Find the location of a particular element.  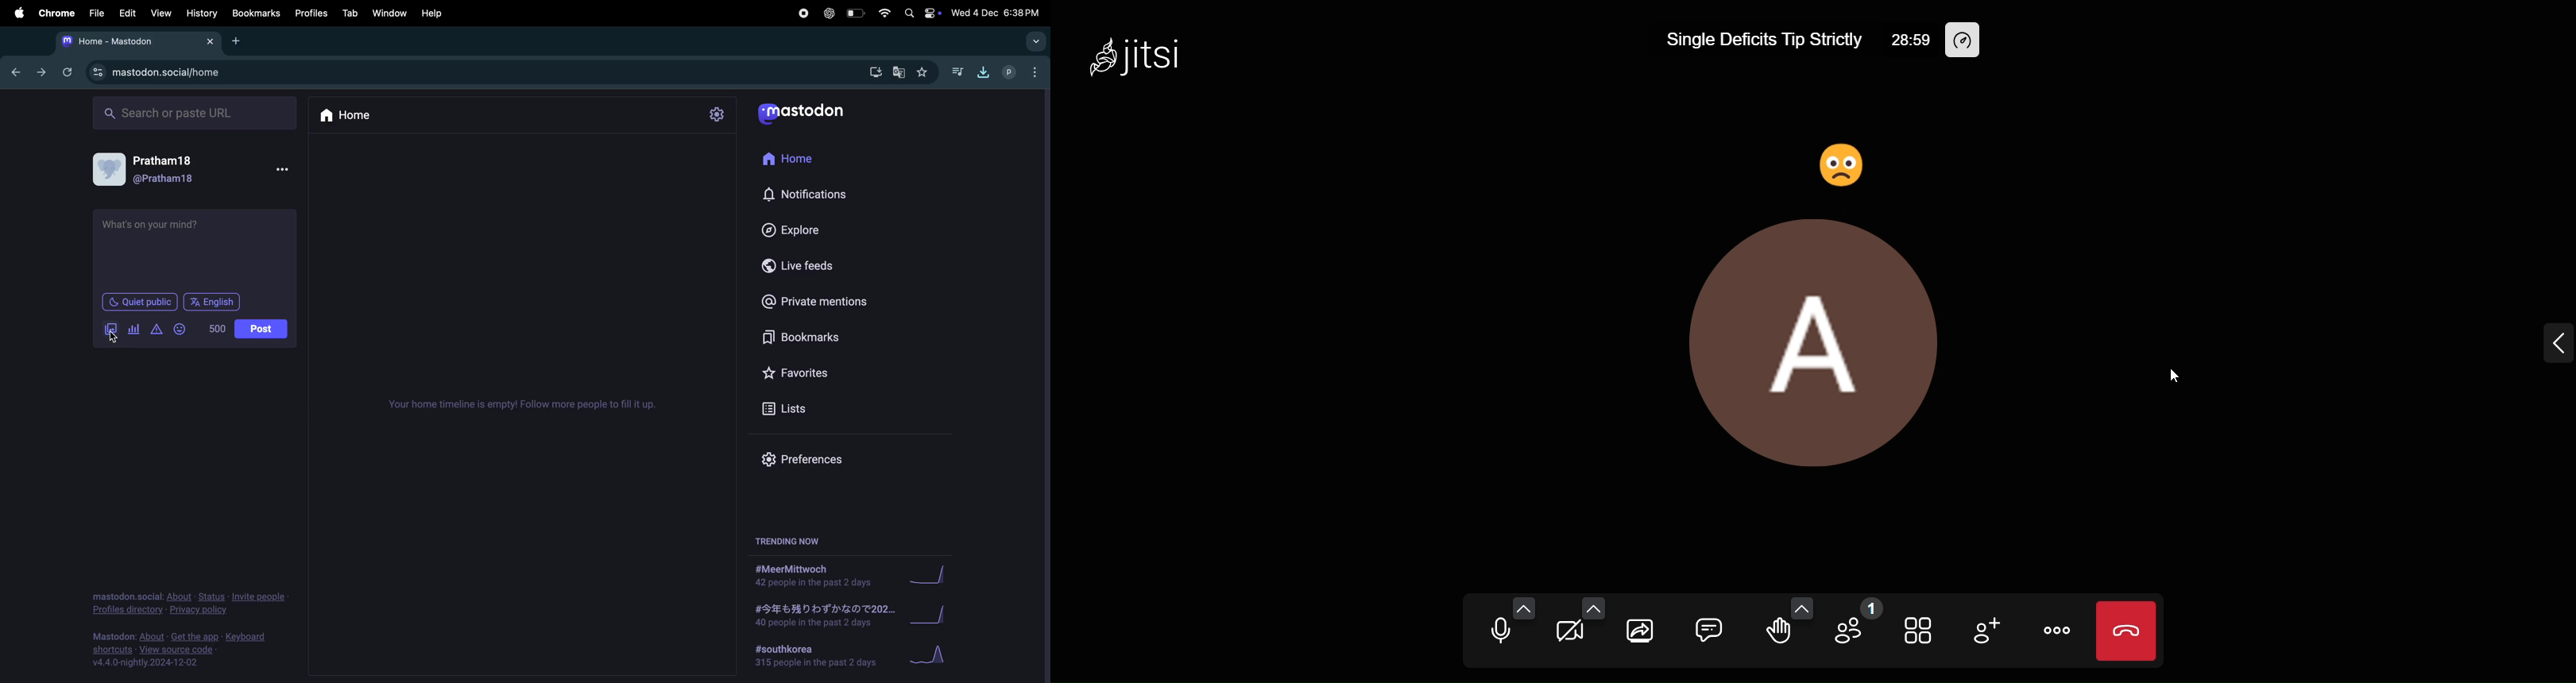

favourites is located at coordinates (924, 72).